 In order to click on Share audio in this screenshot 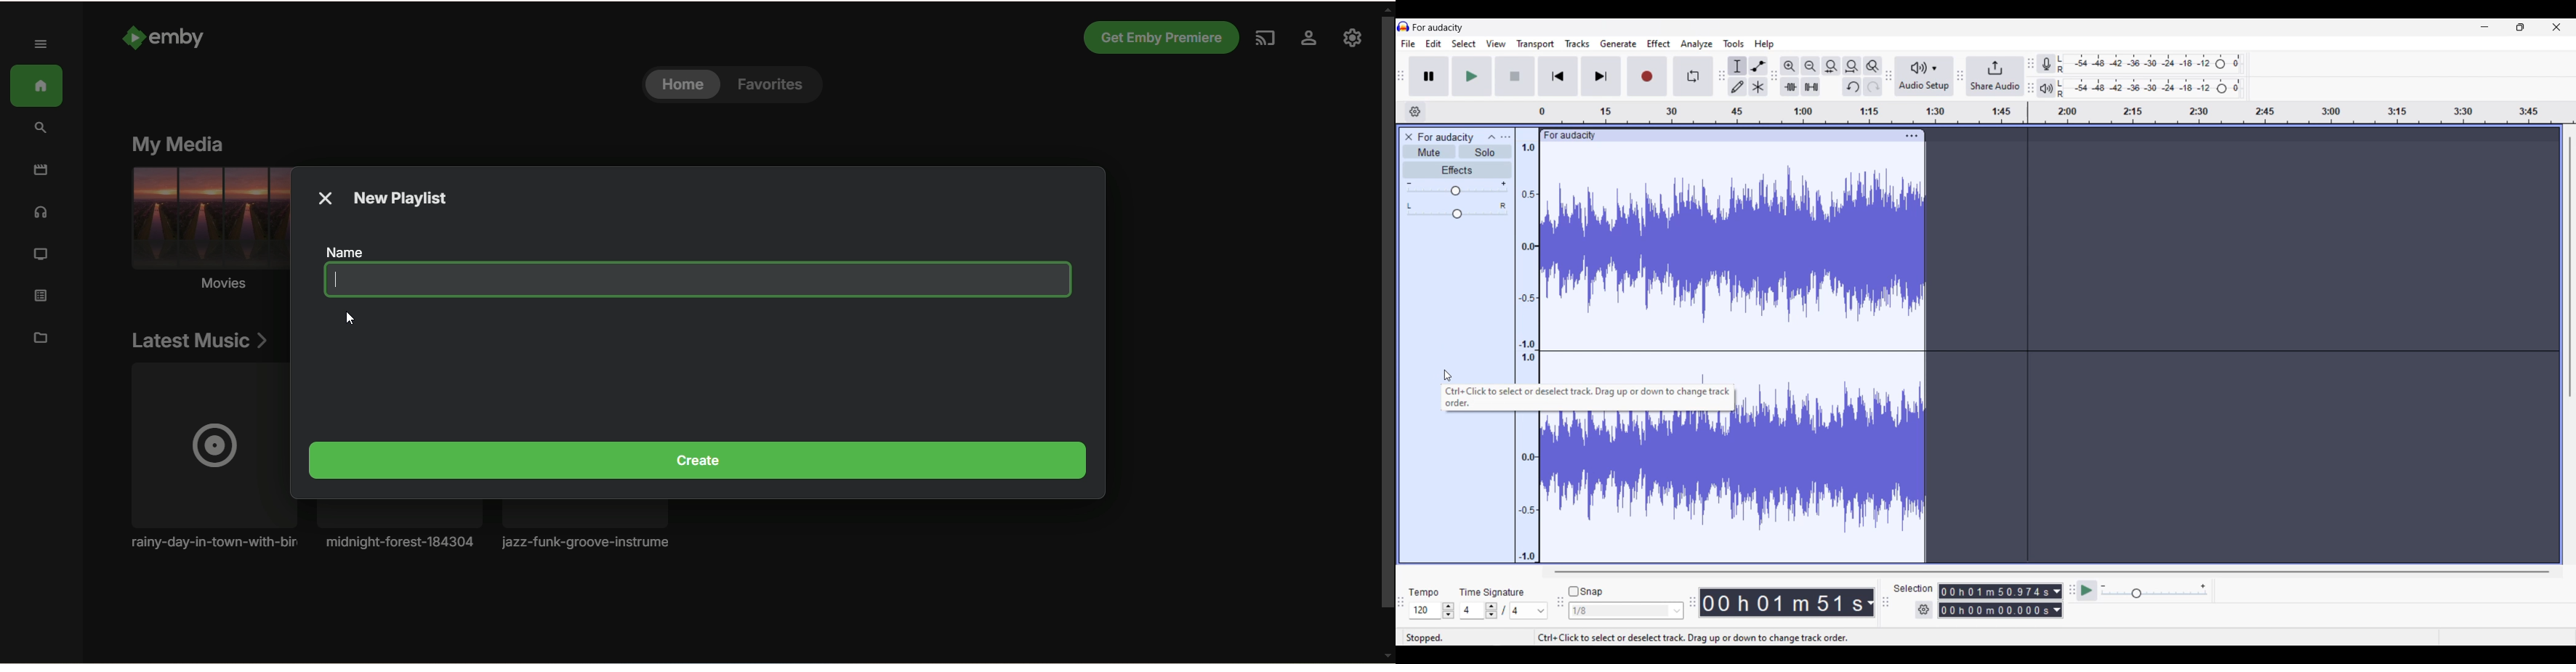, I will do `click(1997, 76)`.